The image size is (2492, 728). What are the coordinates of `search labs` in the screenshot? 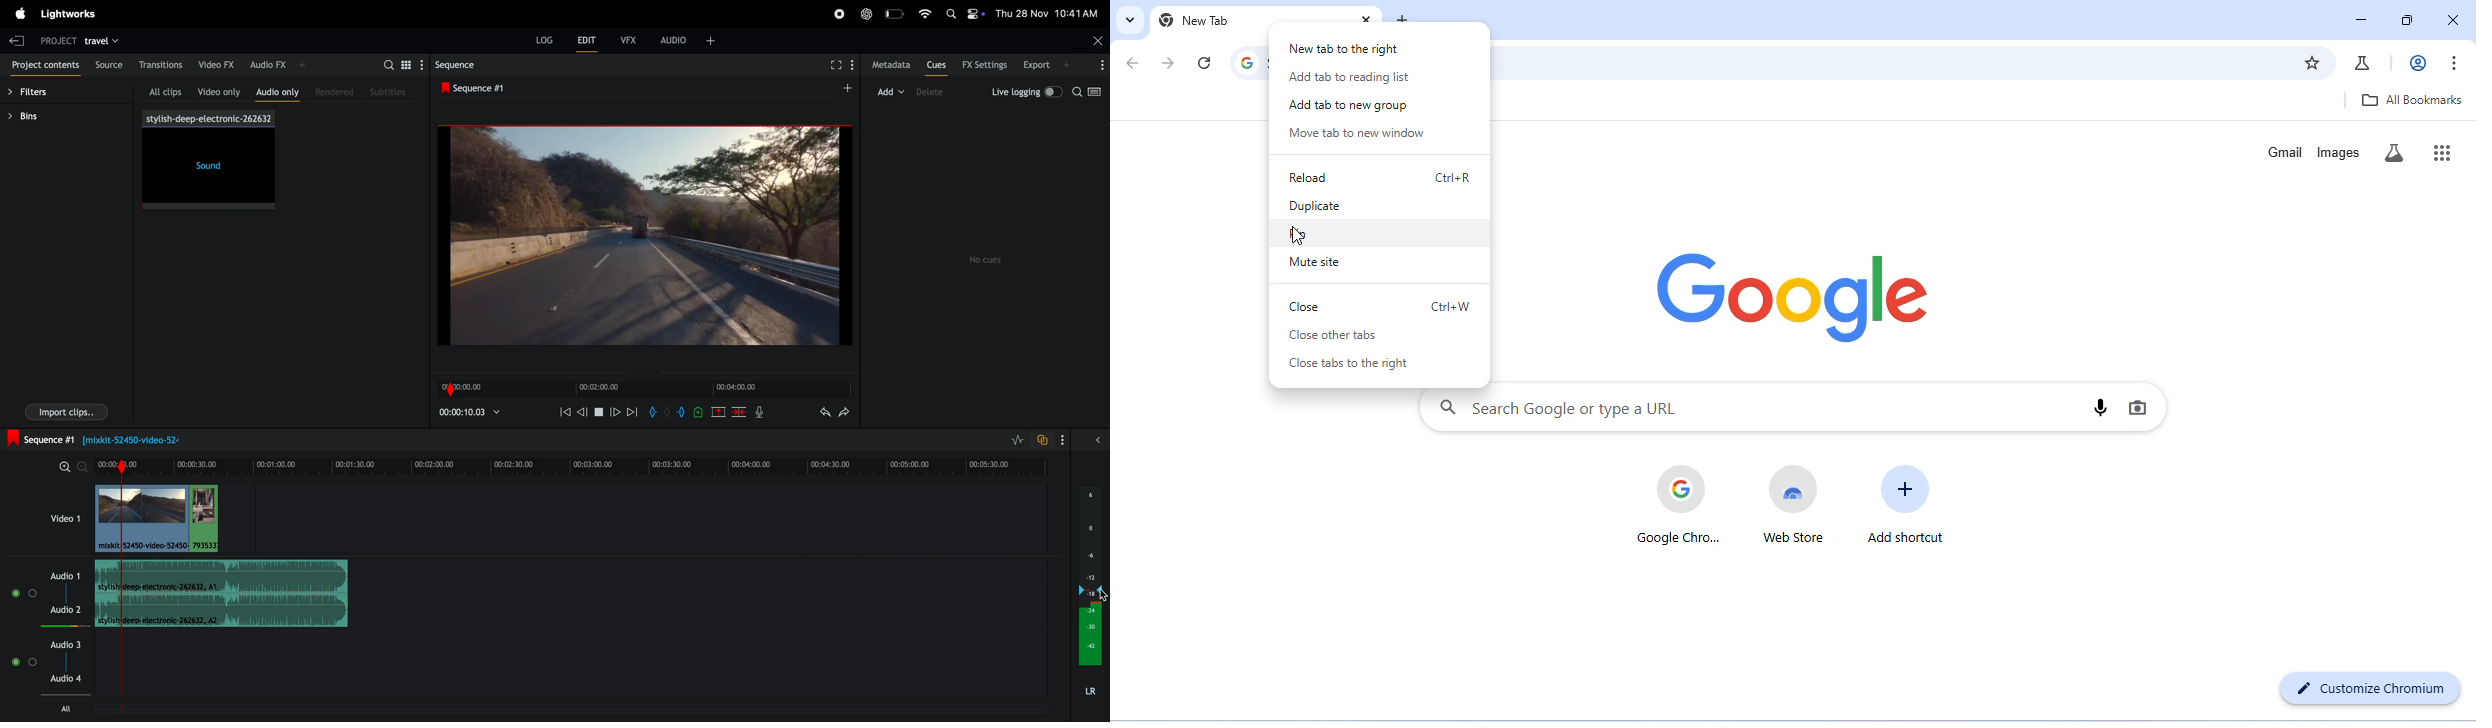 It's located at (2396, 152).